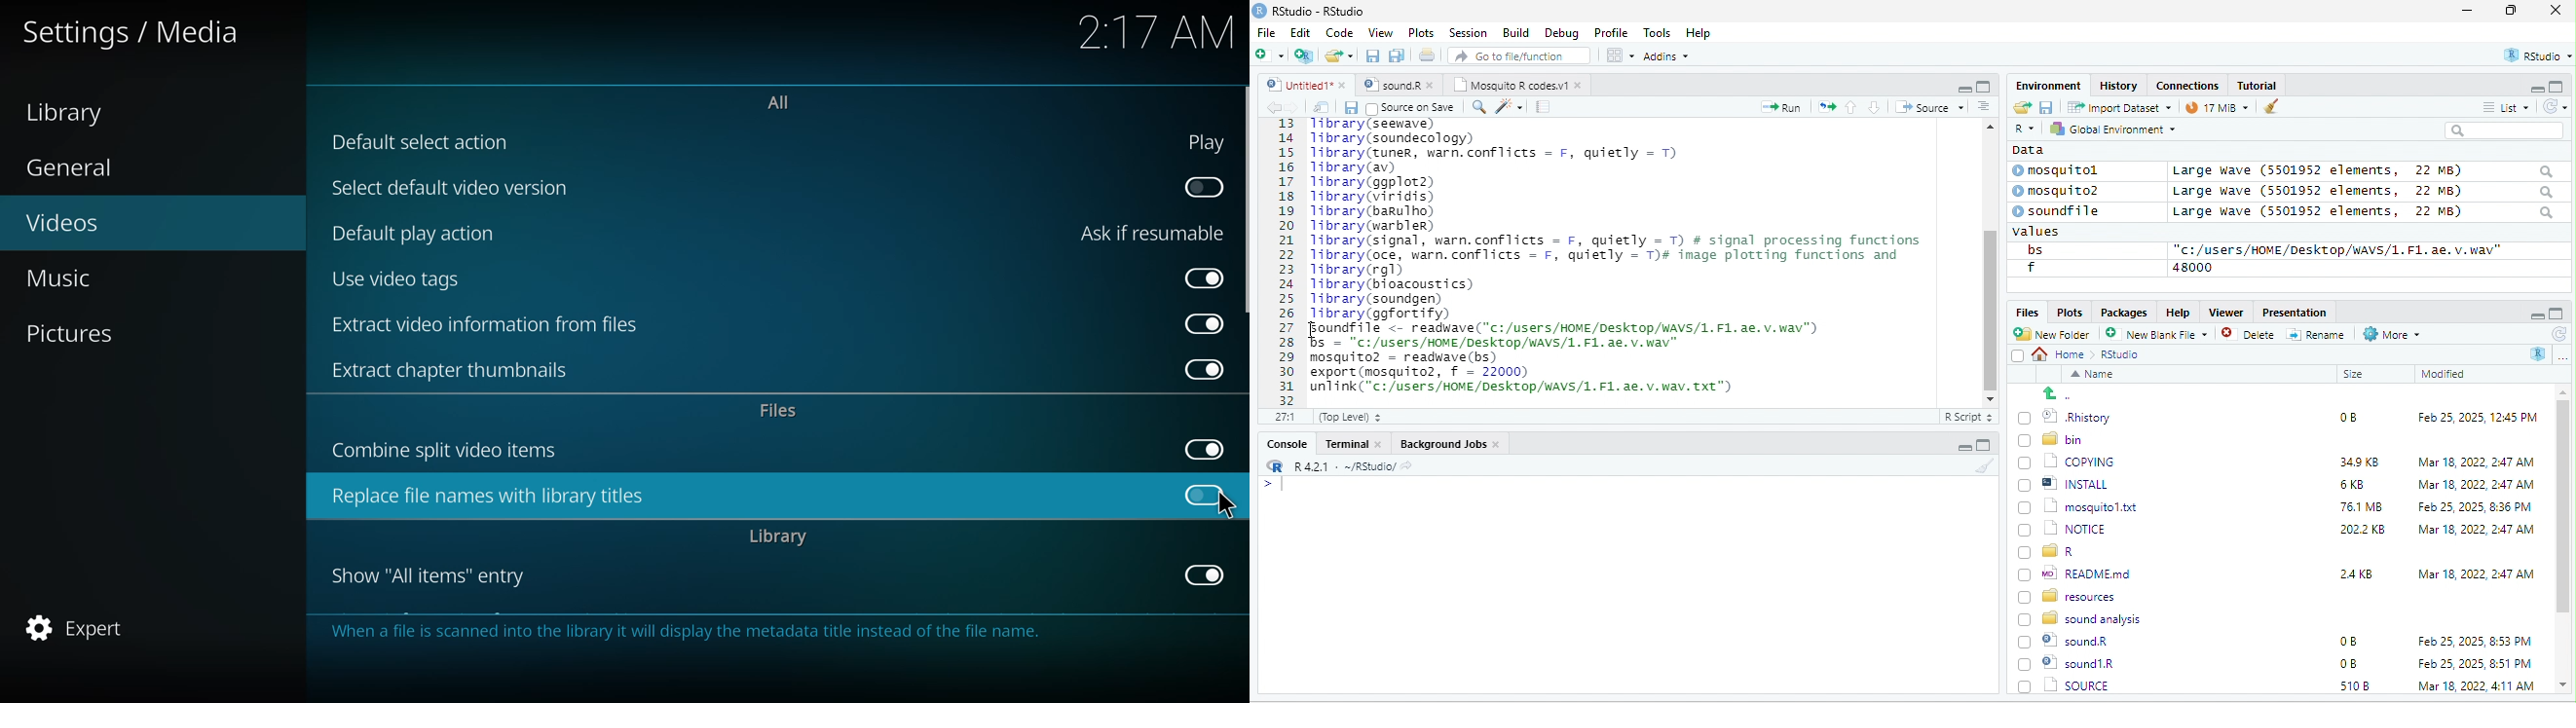  Describe the element at coordinates (1350, 417) in the screenshot. I see `(Top Level) +` at that location.